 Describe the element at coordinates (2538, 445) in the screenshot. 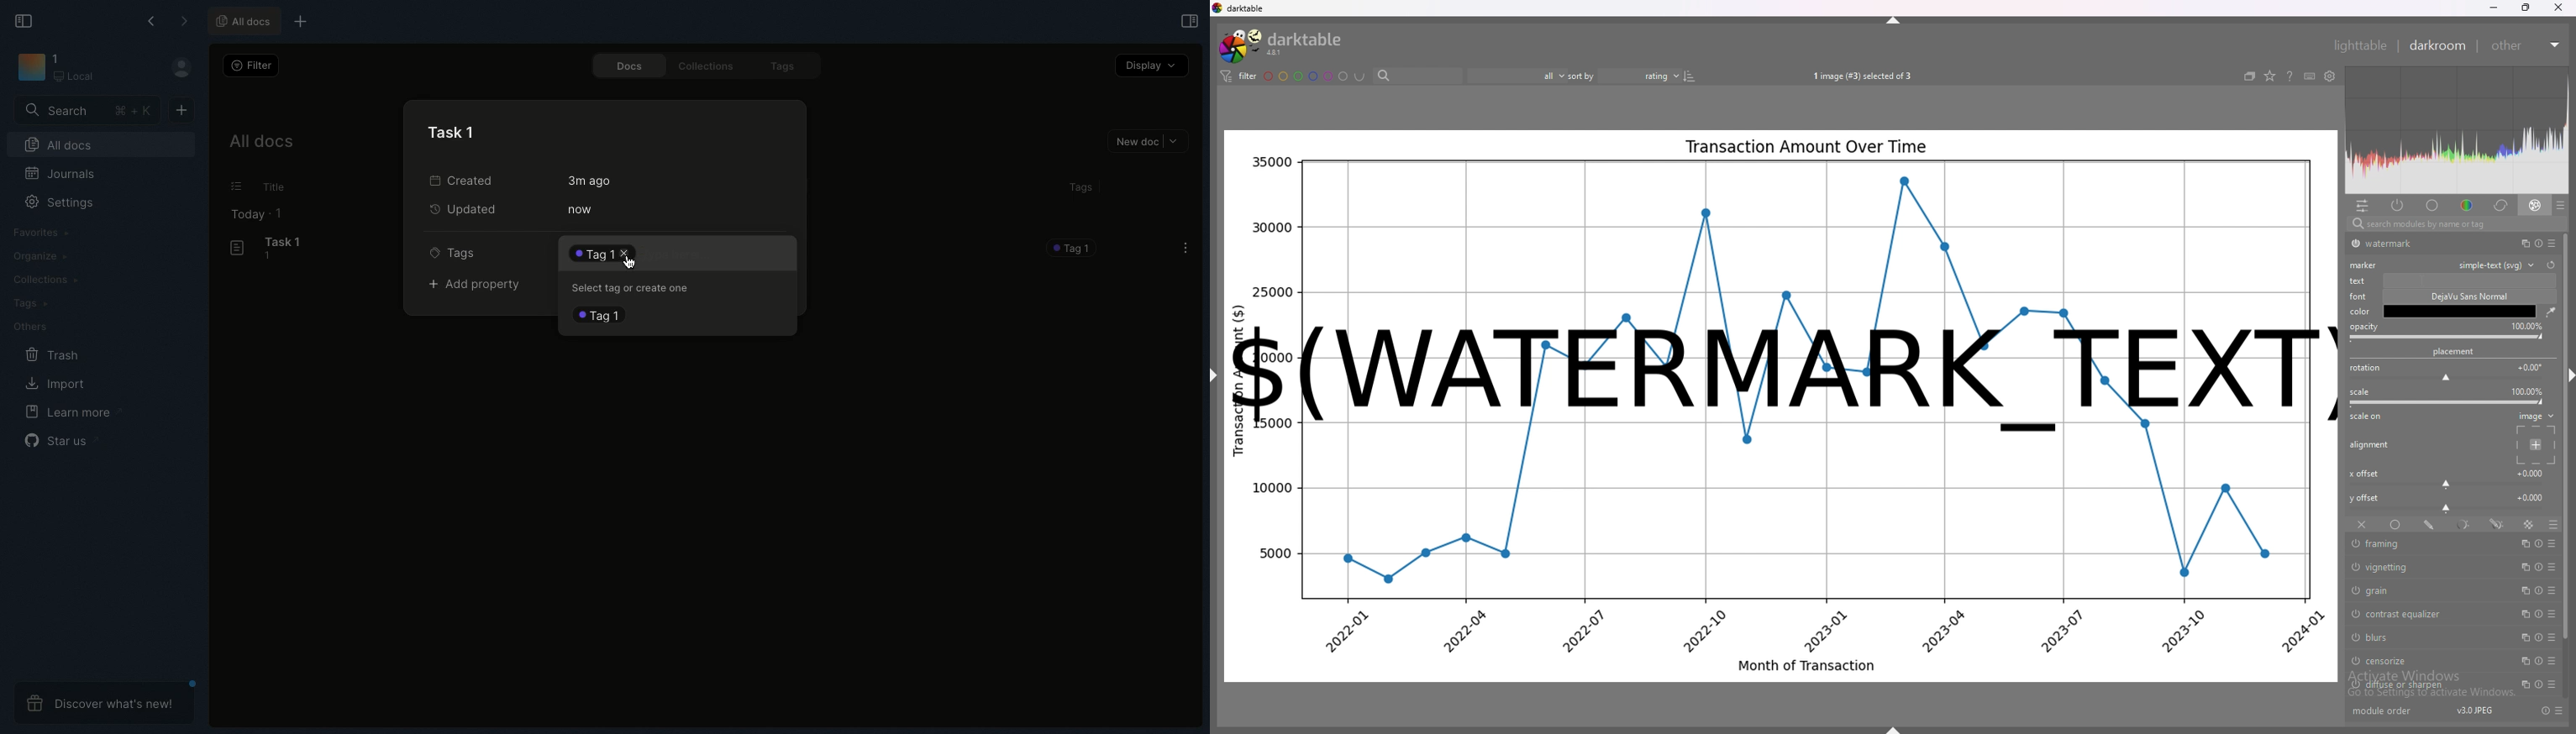

I see `placement` at that location.